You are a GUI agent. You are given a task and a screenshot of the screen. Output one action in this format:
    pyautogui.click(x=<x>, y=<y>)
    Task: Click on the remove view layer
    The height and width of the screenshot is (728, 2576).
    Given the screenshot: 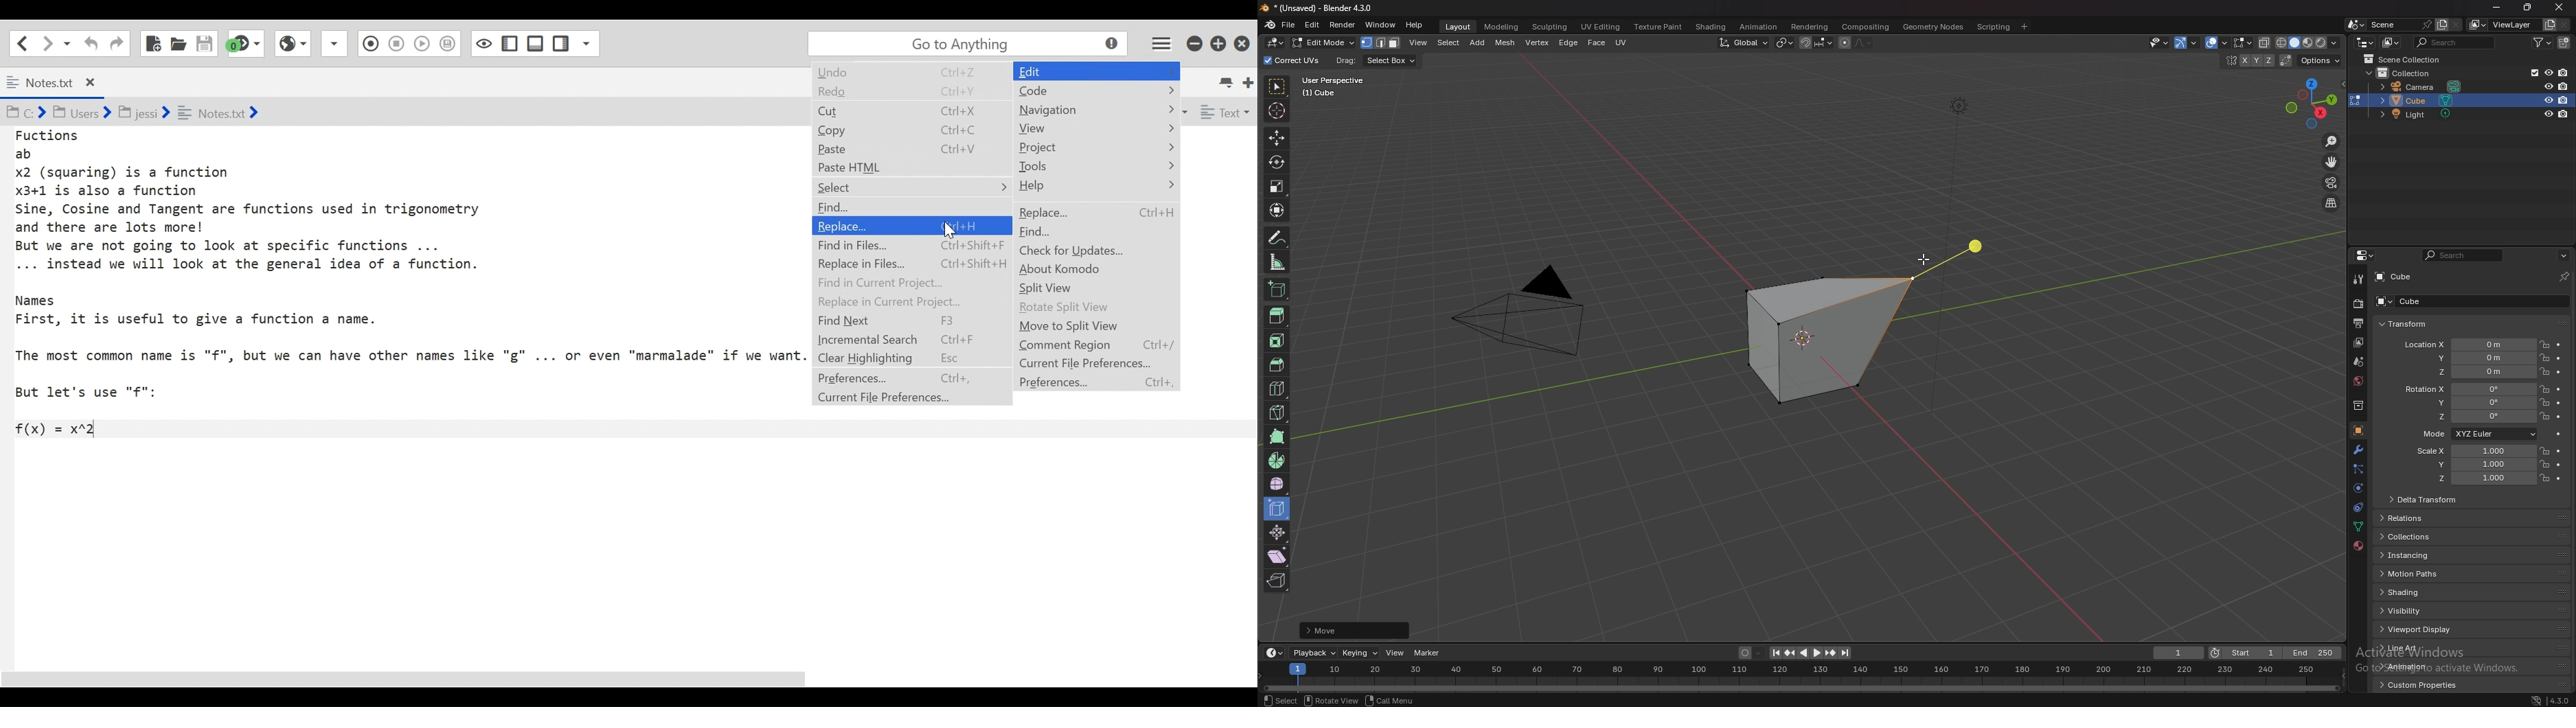 What is the action you would take?
    pyautogui.click(x=2564, y=24)
    